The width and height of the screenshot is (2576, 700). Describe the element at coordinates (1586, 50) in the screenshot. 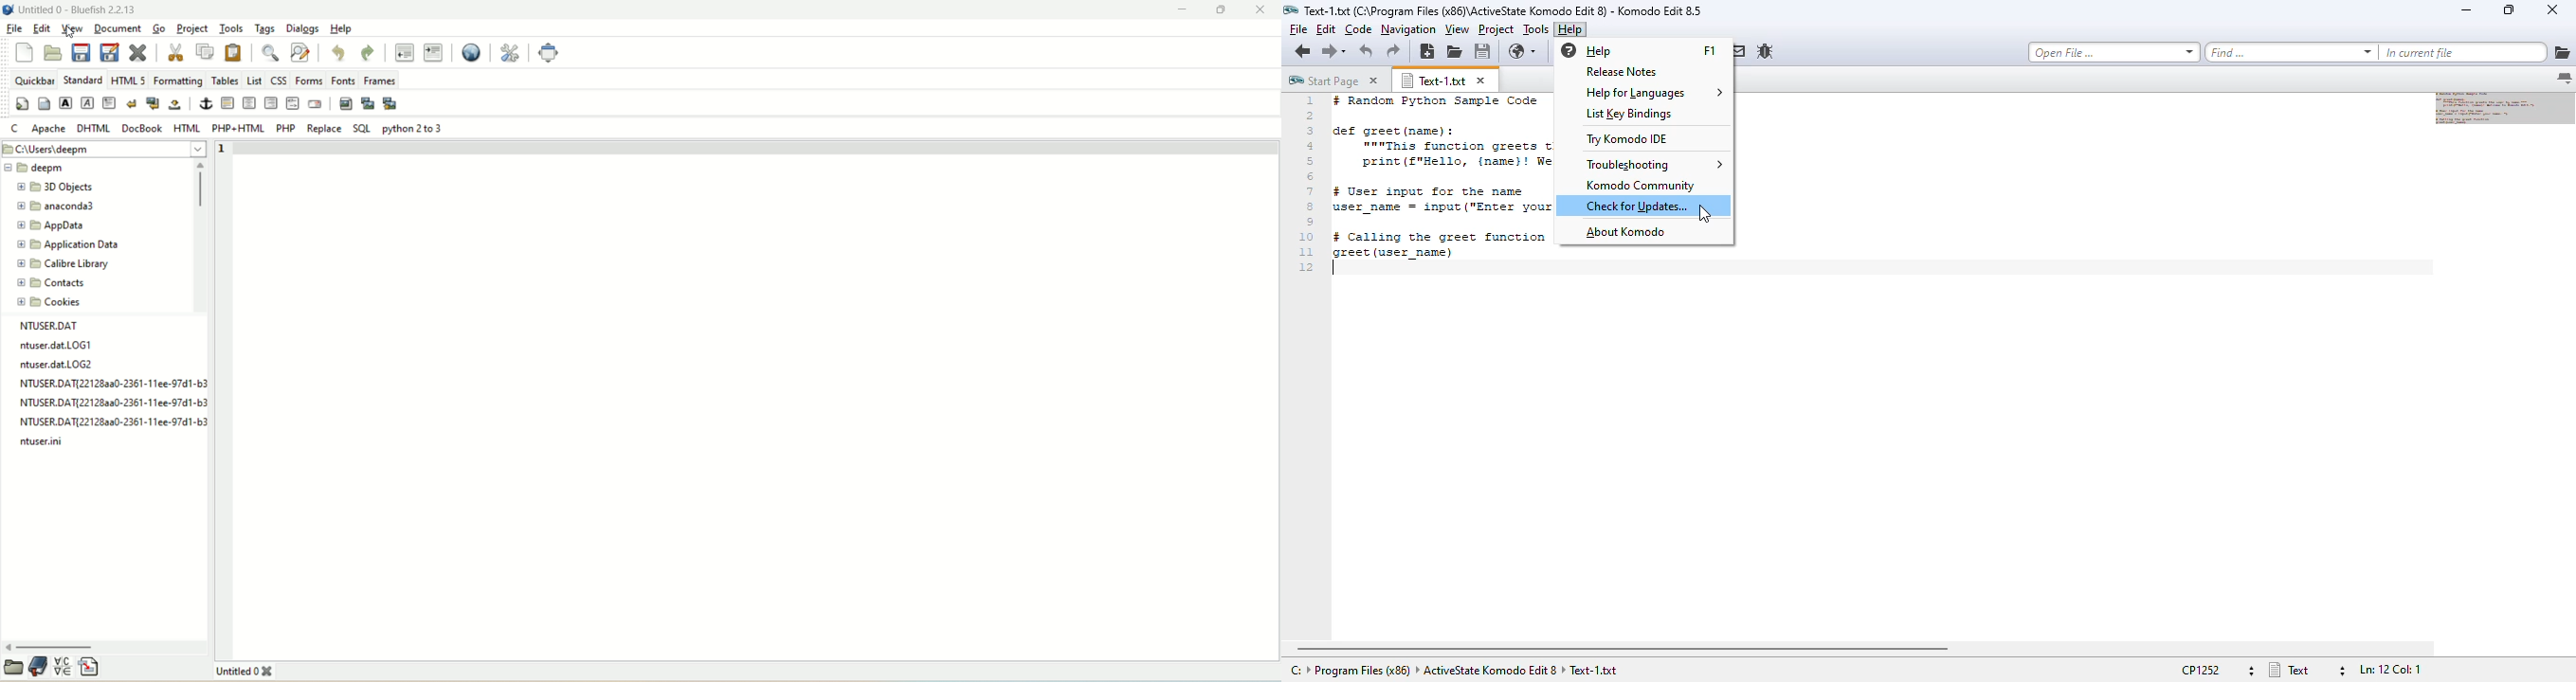

I see `help` at that location.